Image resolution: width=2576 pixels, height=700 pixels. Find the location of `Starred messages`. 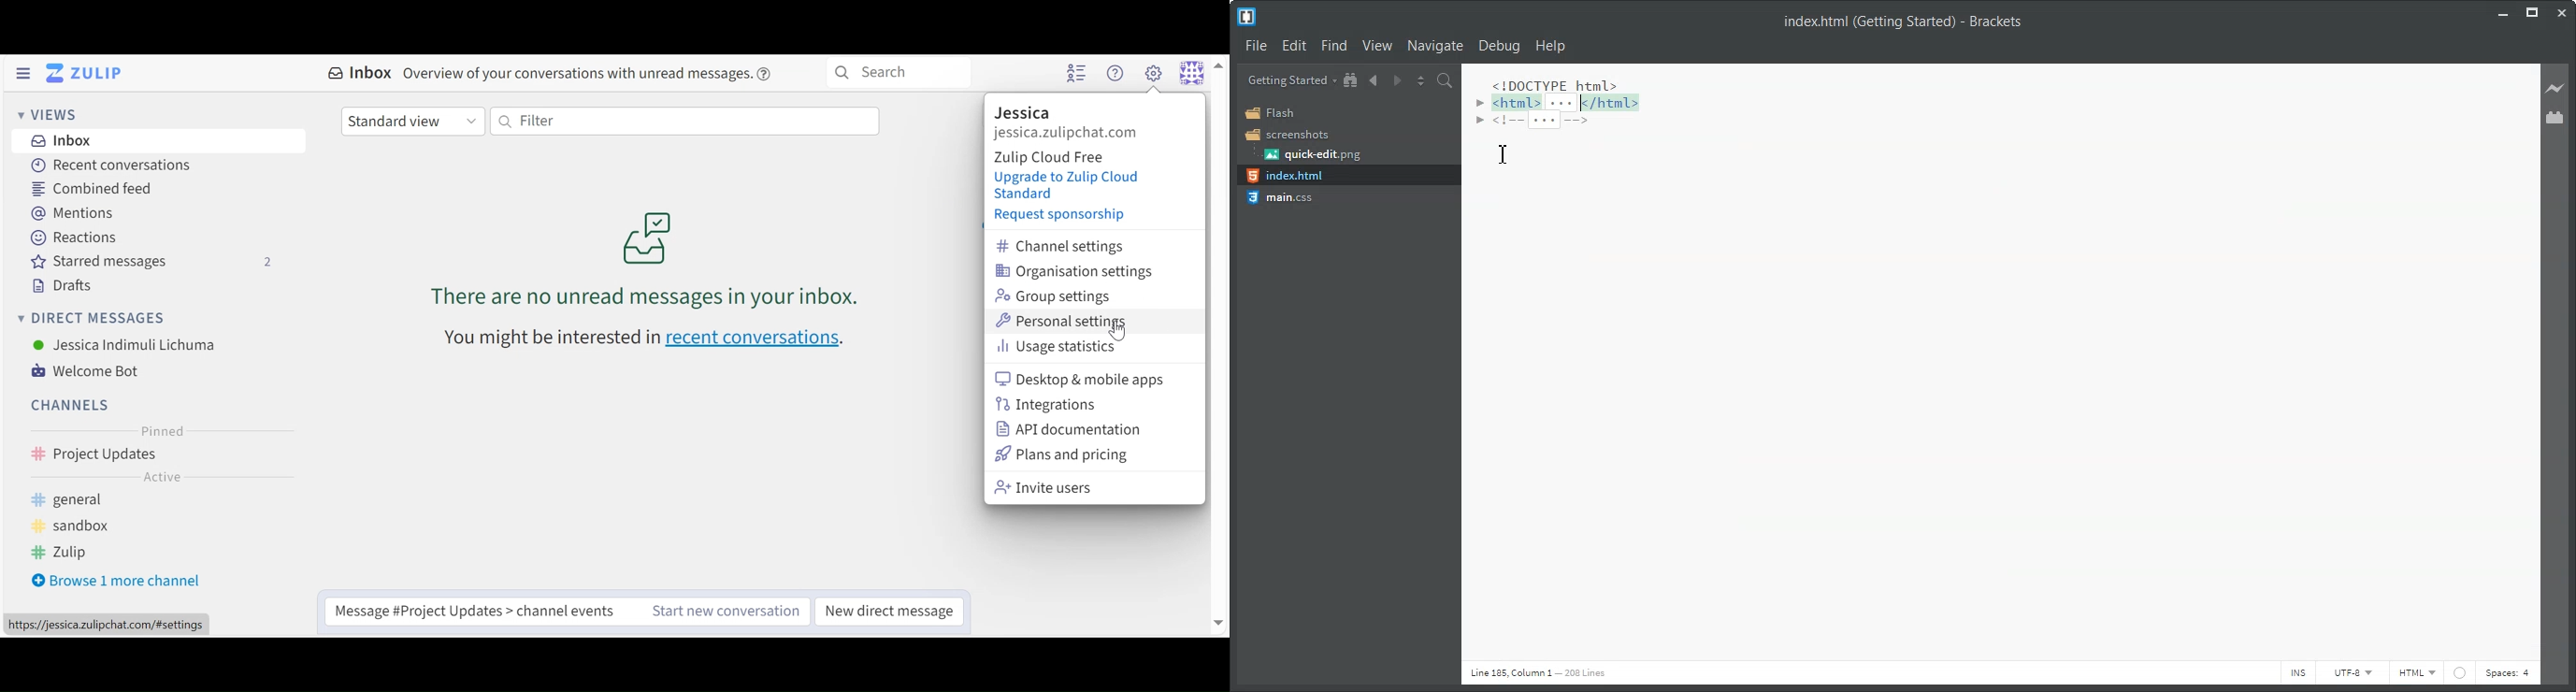

Starred messages is located at coordinates (159, 262).